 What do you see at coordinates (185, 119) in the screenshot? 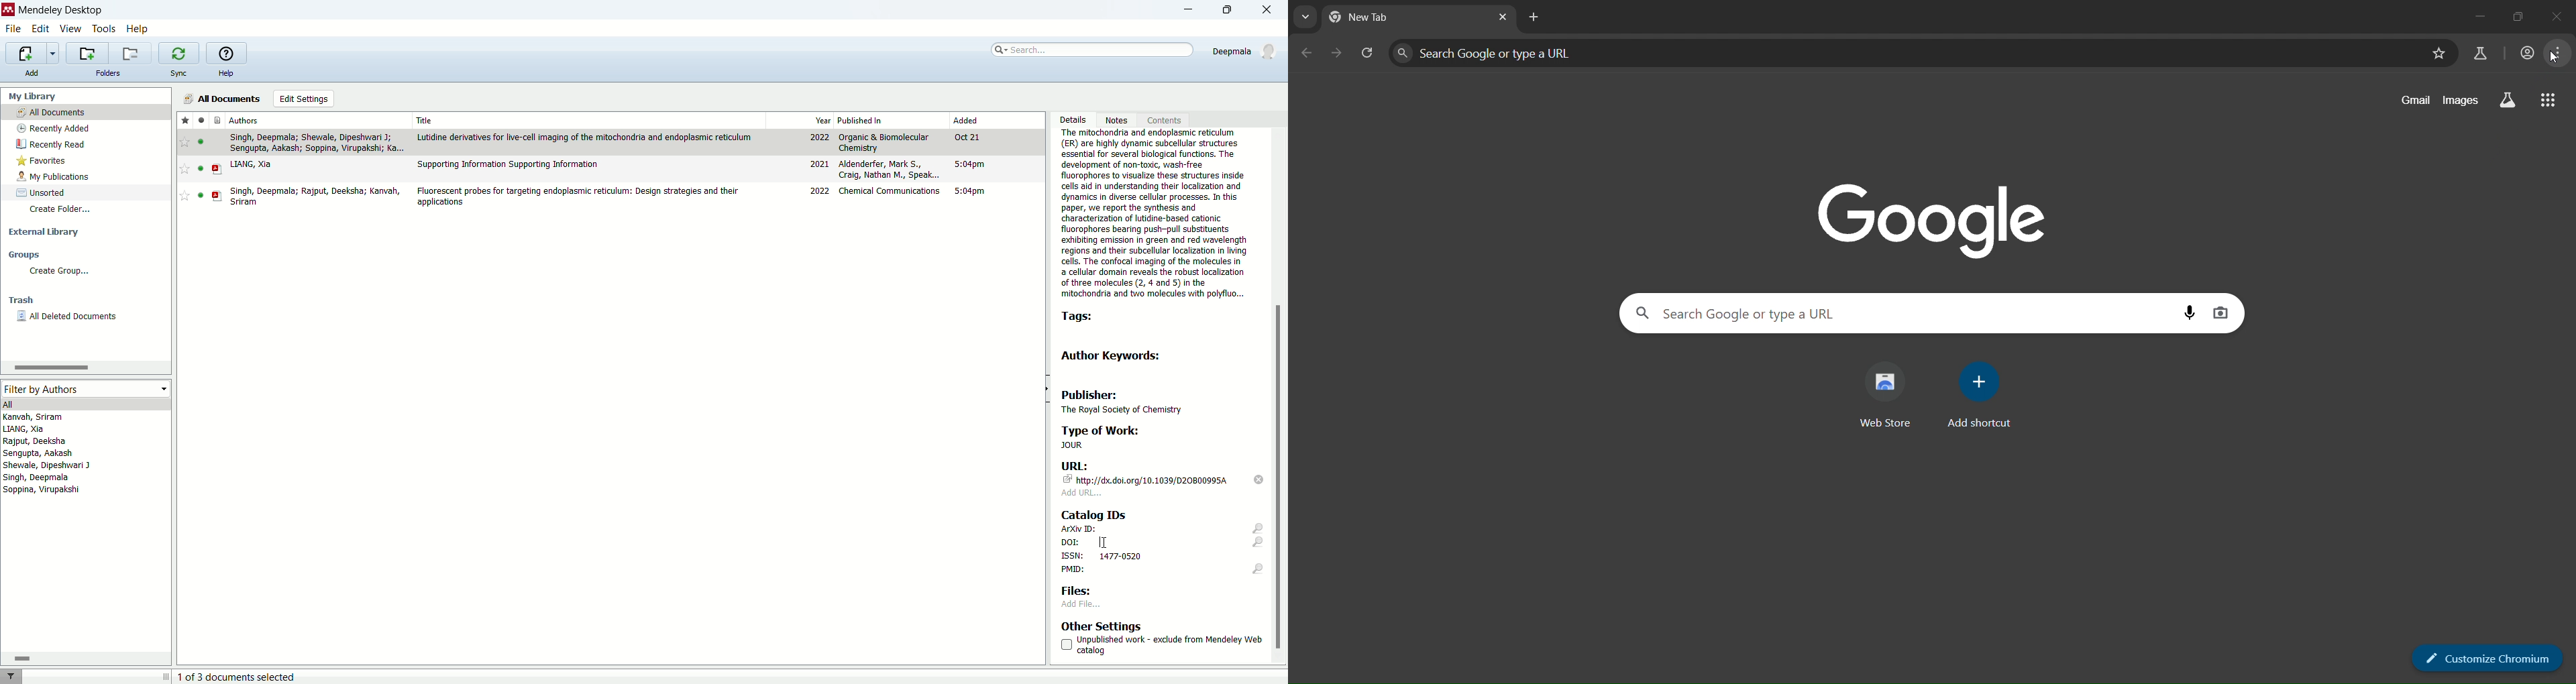
I see `favorites` at bounding box center [185, 119].